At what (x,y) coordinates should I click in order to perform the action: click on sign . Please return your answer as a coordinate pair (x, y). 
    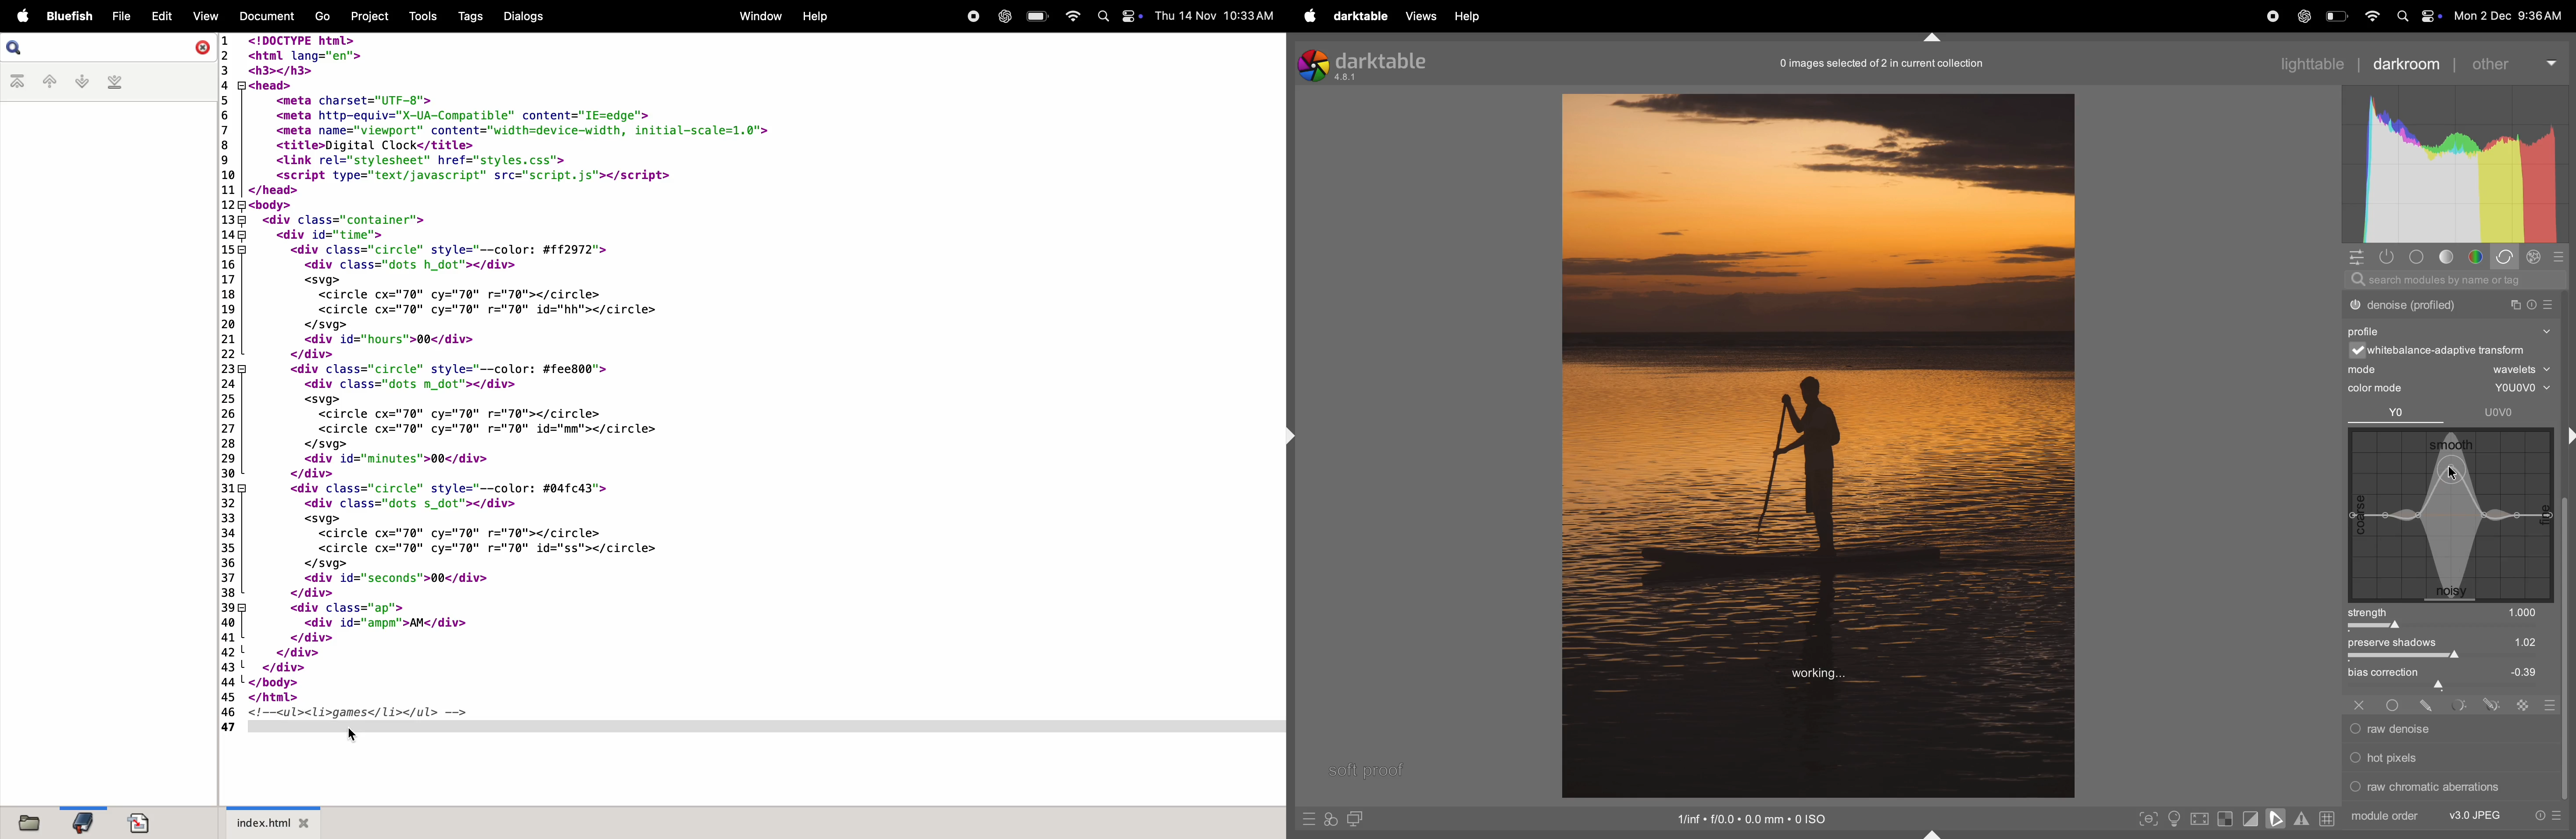
    Looking at the image, I should click on (2562, 257).